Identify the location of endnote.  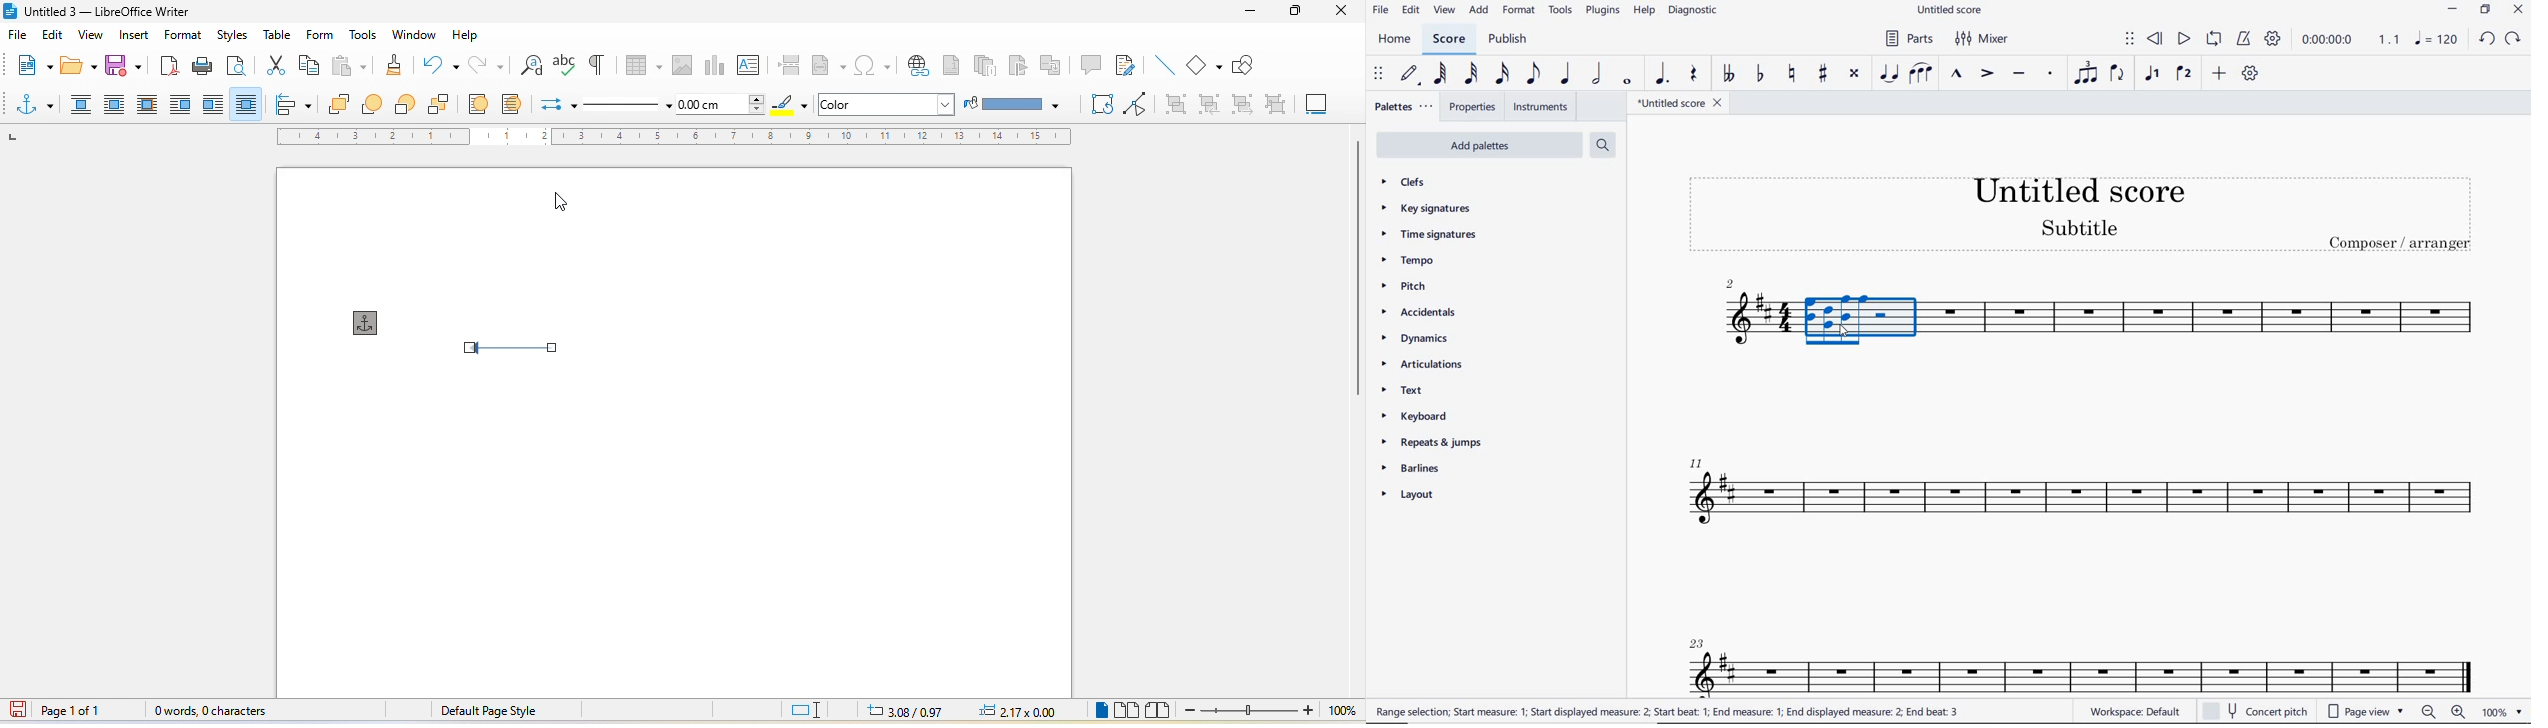
(985, 66).